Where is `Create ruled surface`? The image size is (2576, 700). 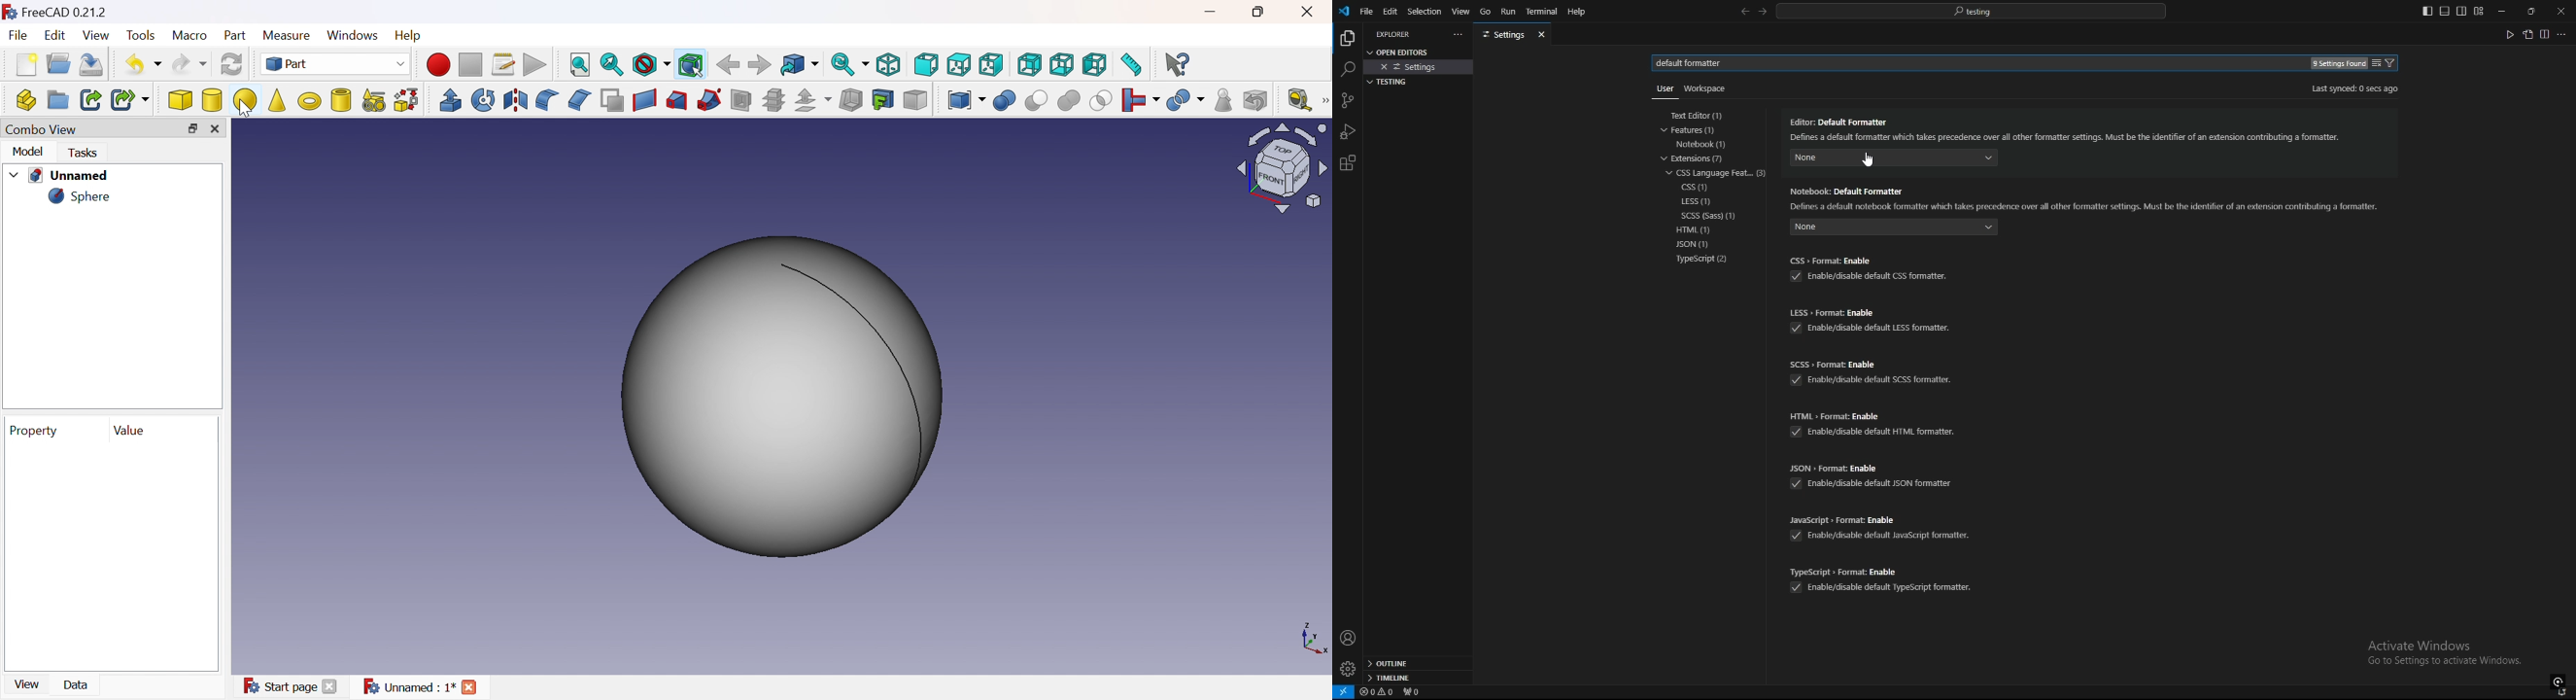 Create ruled surface is located at coordinates (644, 100).